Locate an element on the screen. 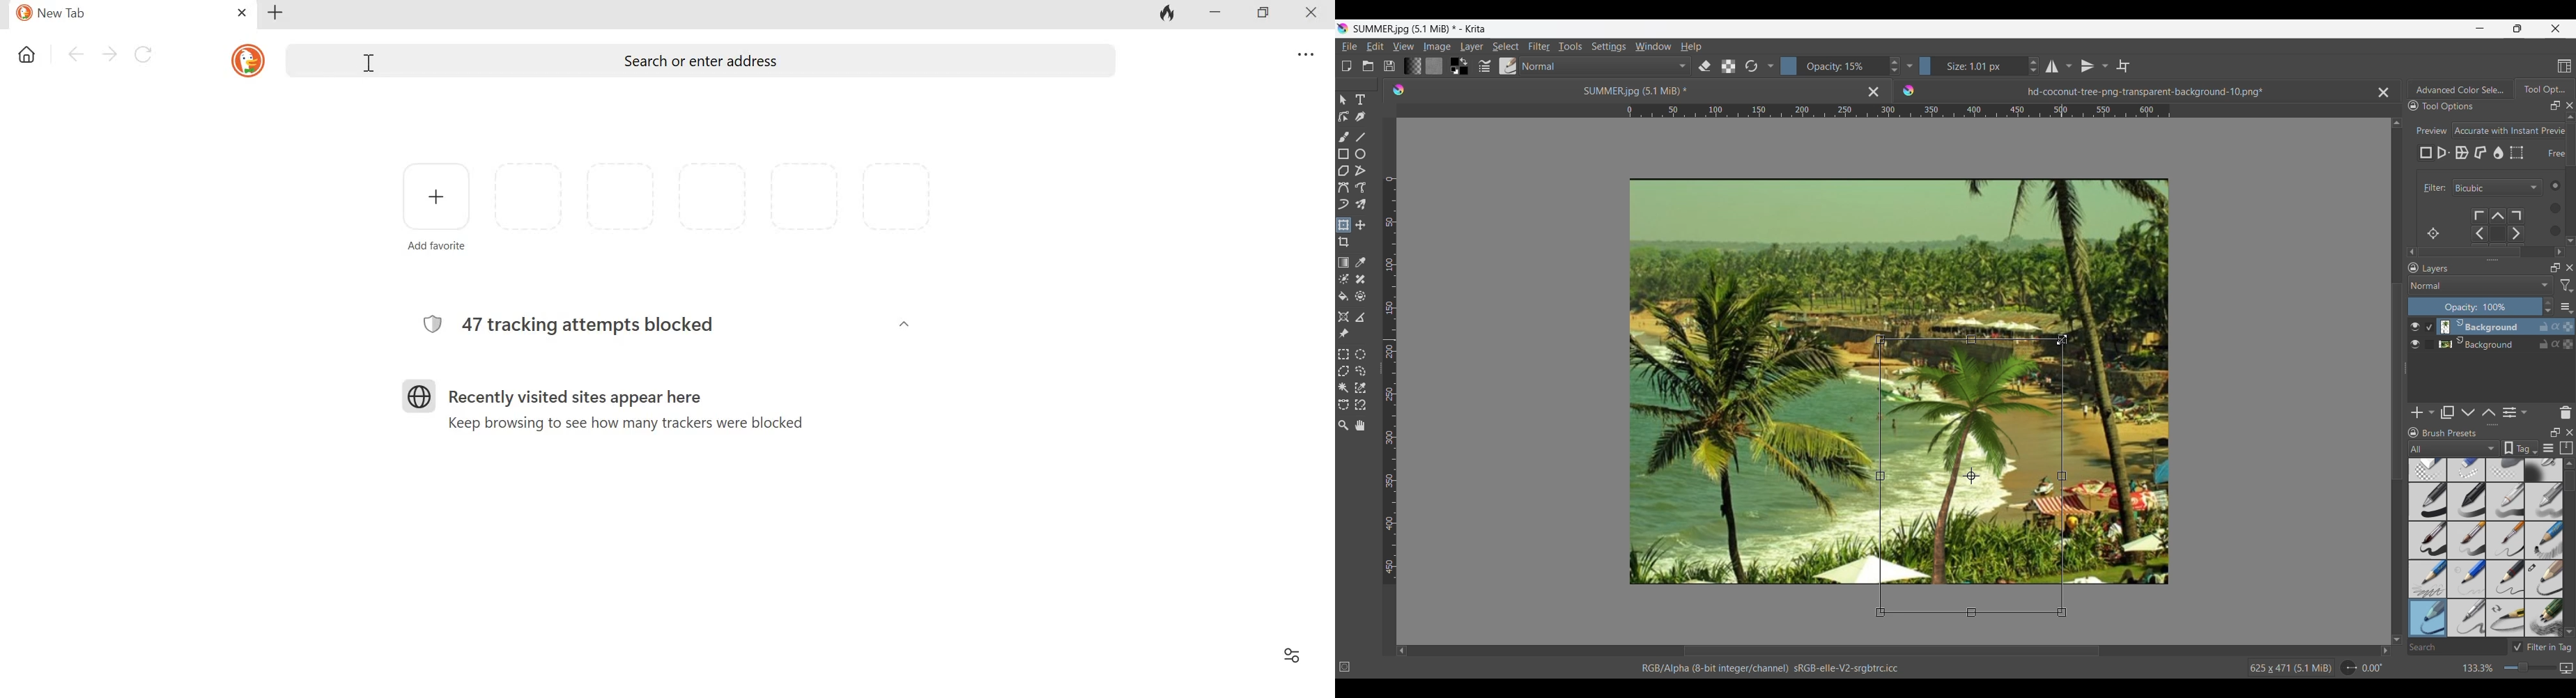  Normal mode options is located at coordinates (2481, 285).